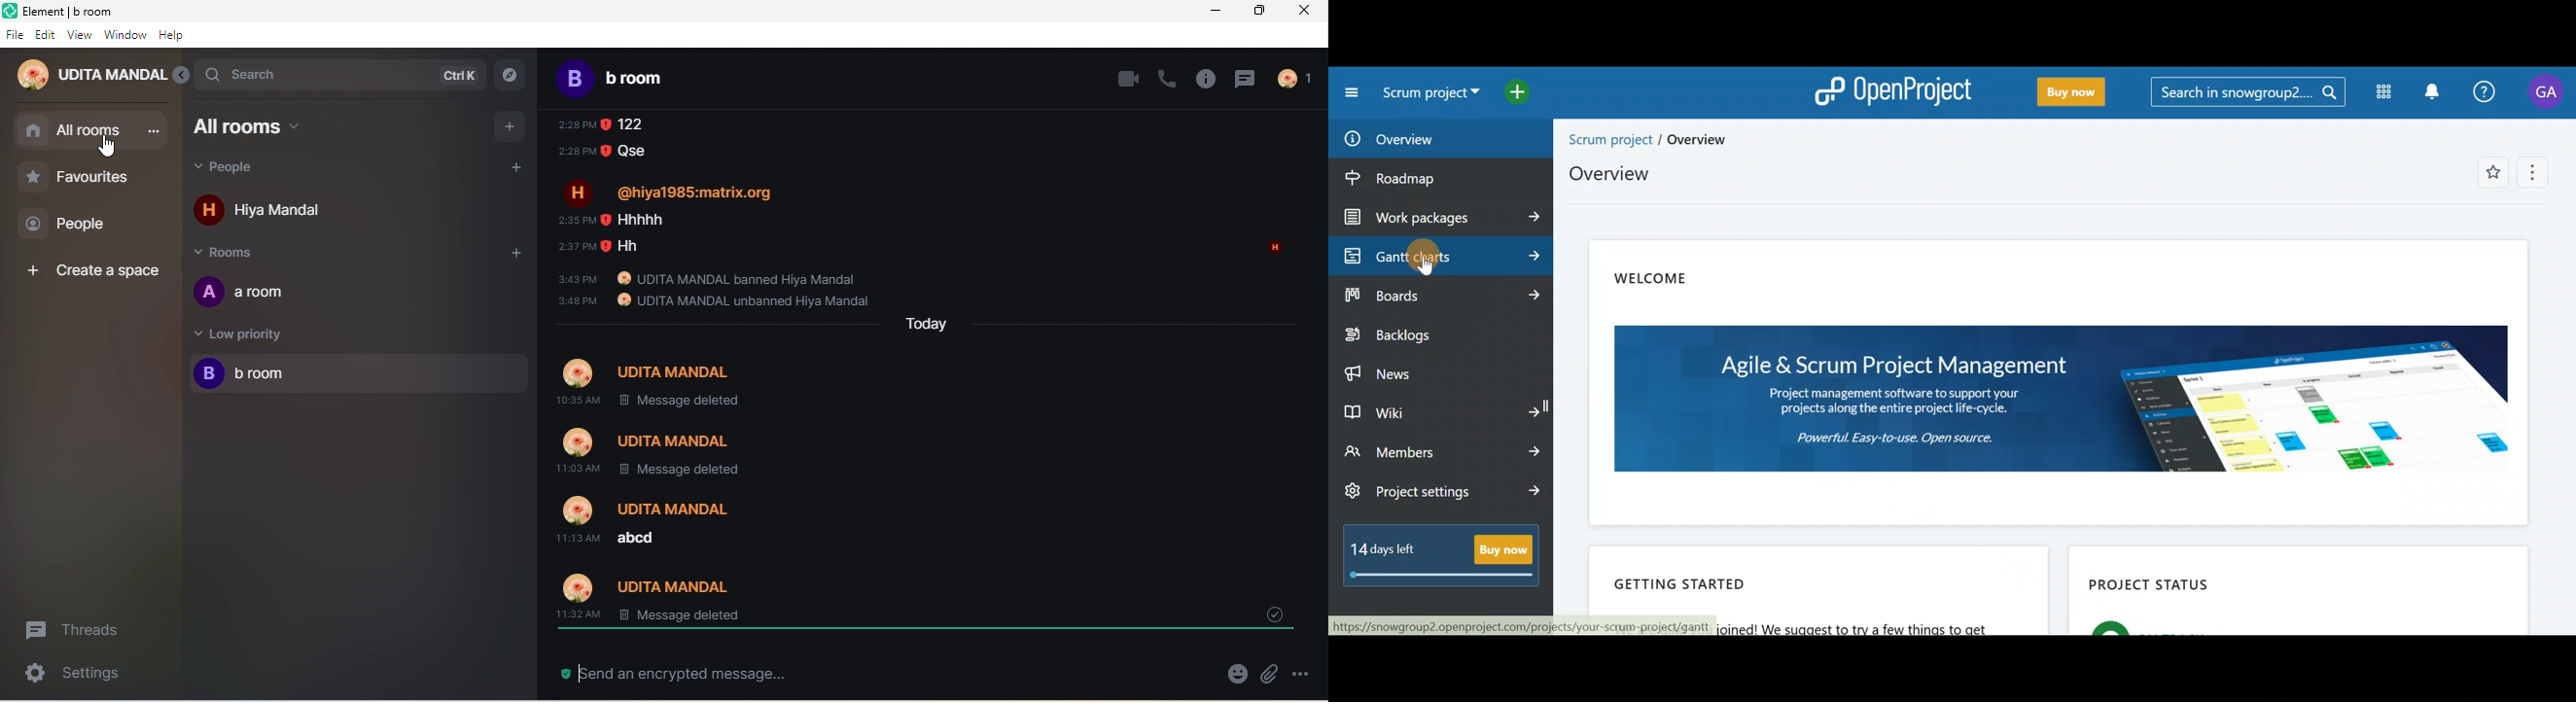 This screenshot has width=2576, height=728. Describe the element at coordinates (509, 165) in the screenshot. I see `add people` at that location.